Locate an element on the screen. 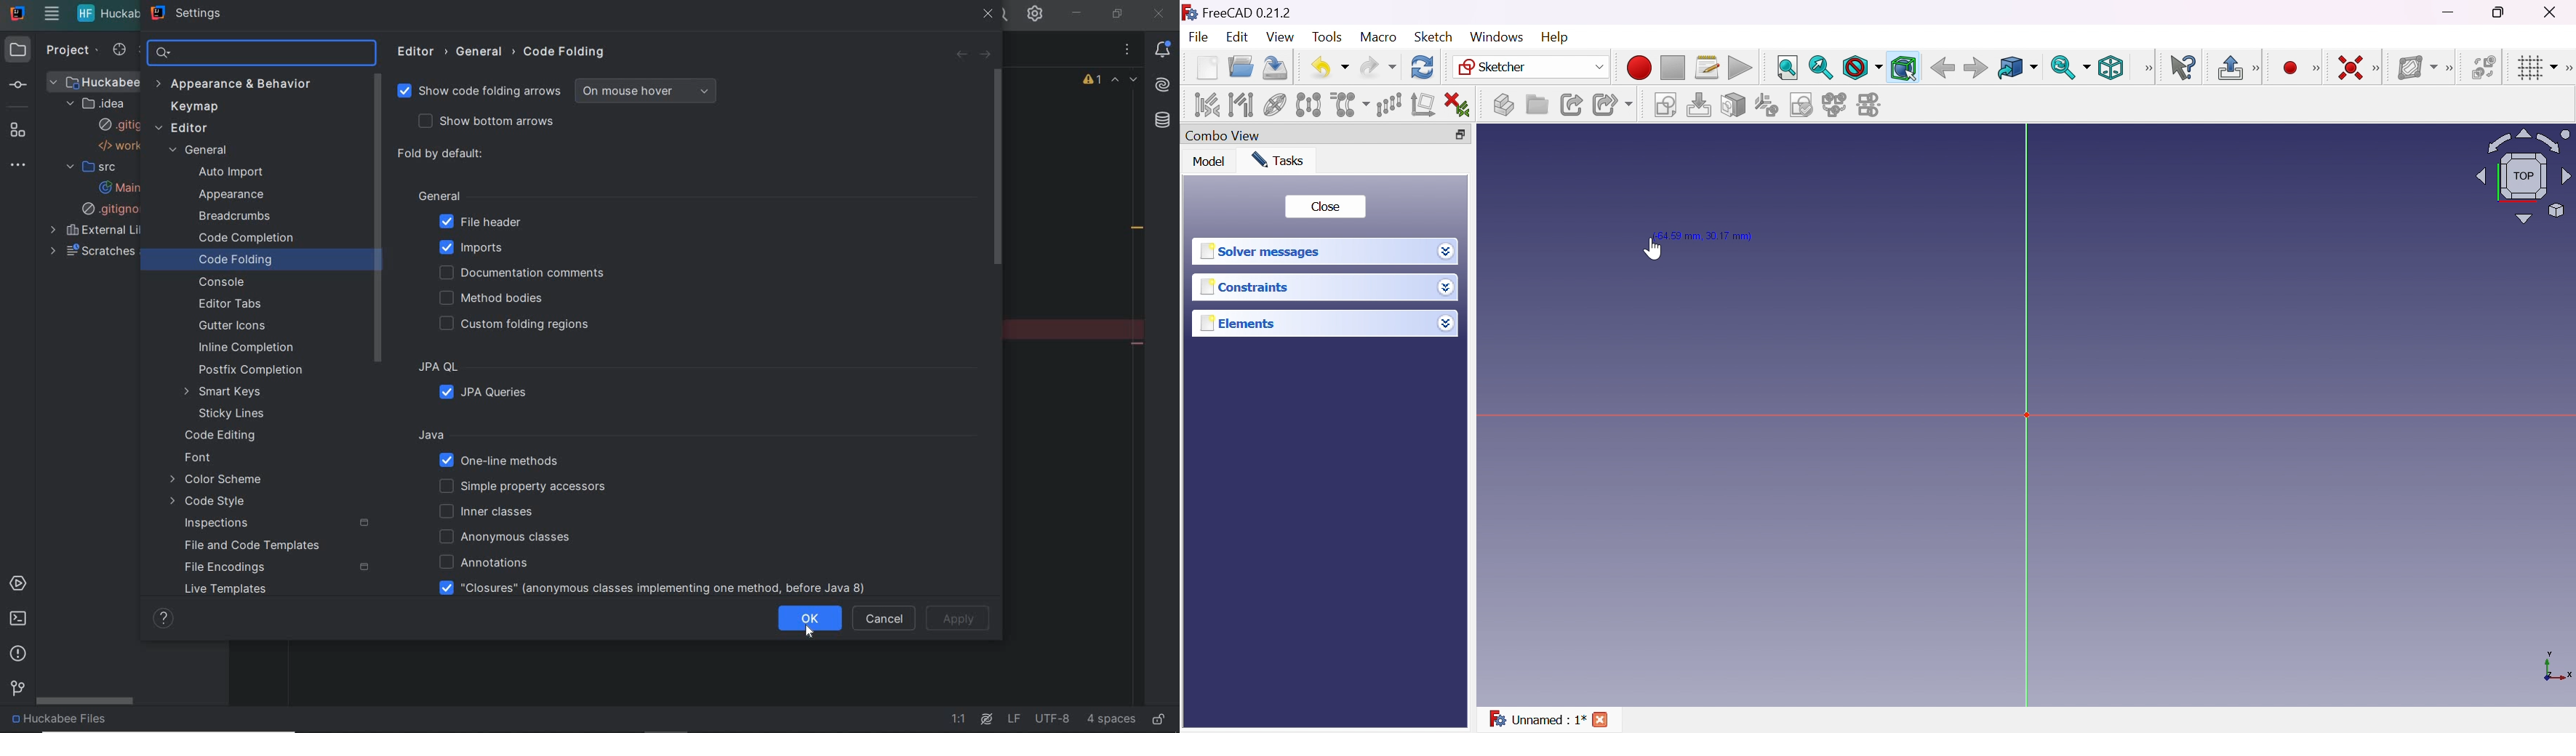 This screenshot has height=756, width=2576. Tools is located at coordinates (1328, 37).